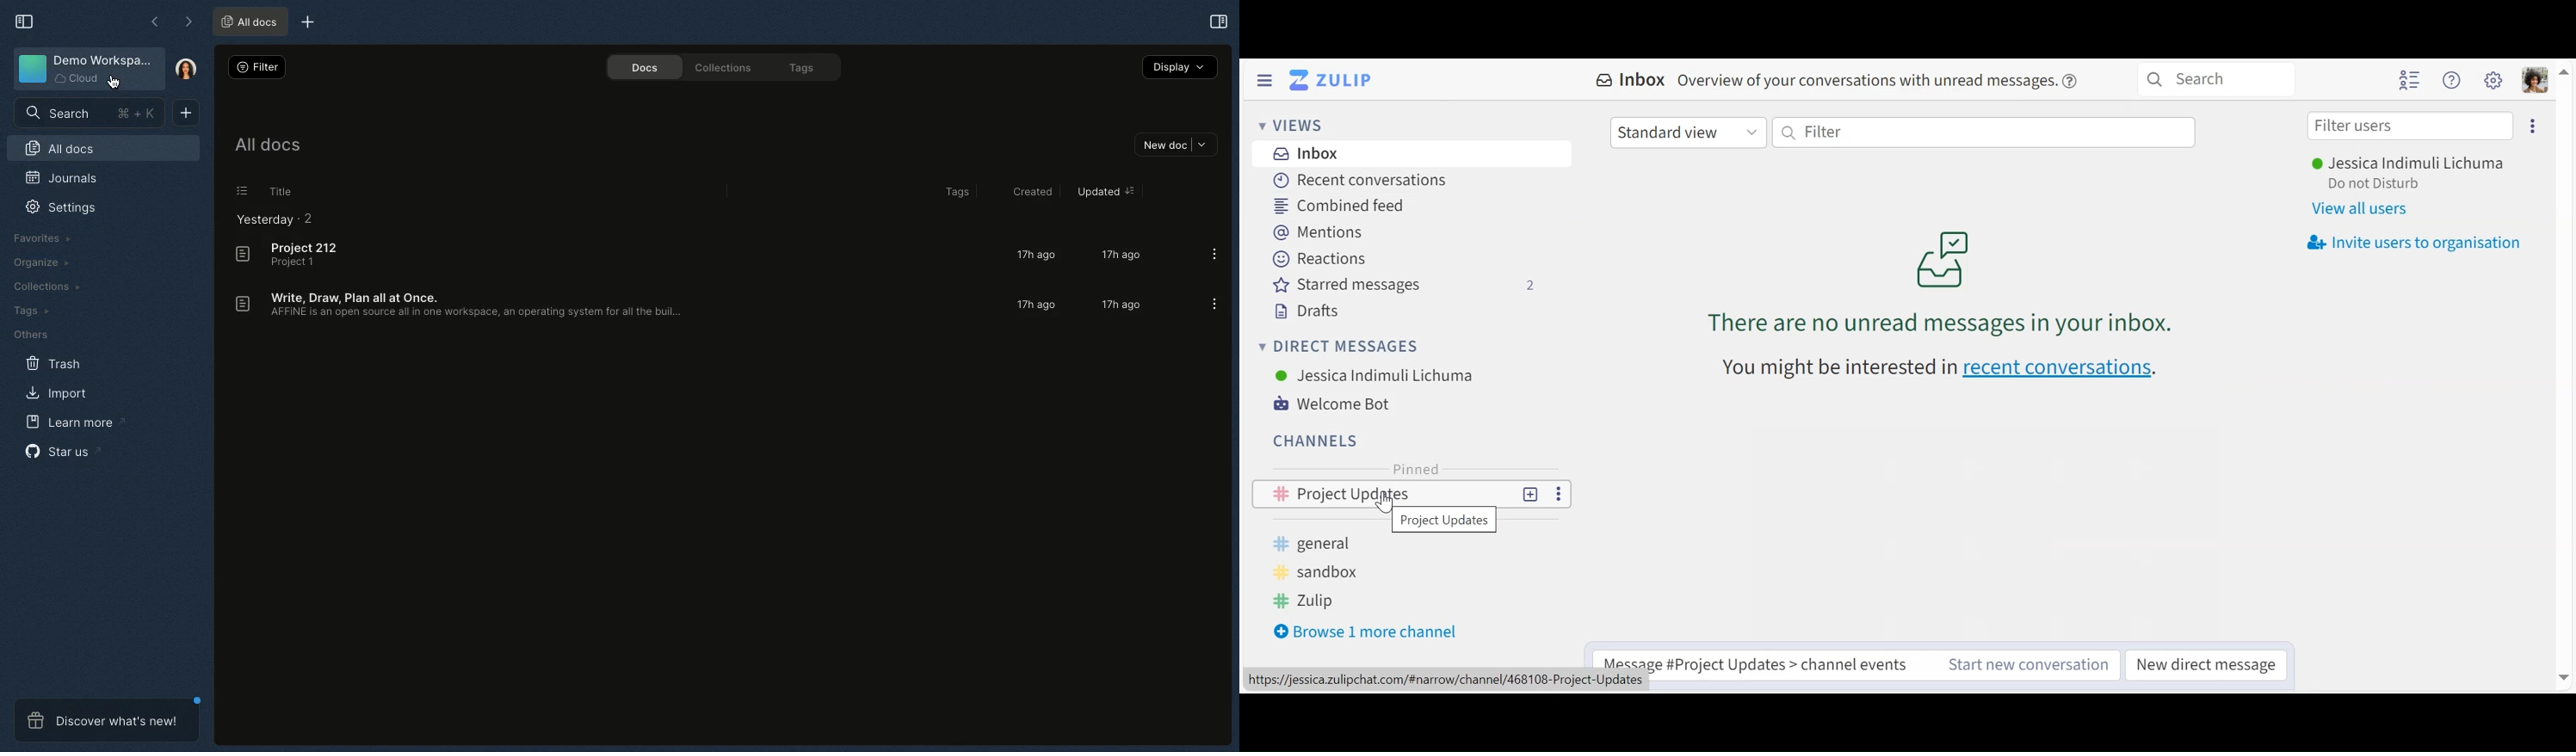 Image resolution: width=2576 pixels, height=756 pixels. What do you see at coordinates (948, 193) in the screenshot?
I see `Tags` at bounding box center [948, 193].